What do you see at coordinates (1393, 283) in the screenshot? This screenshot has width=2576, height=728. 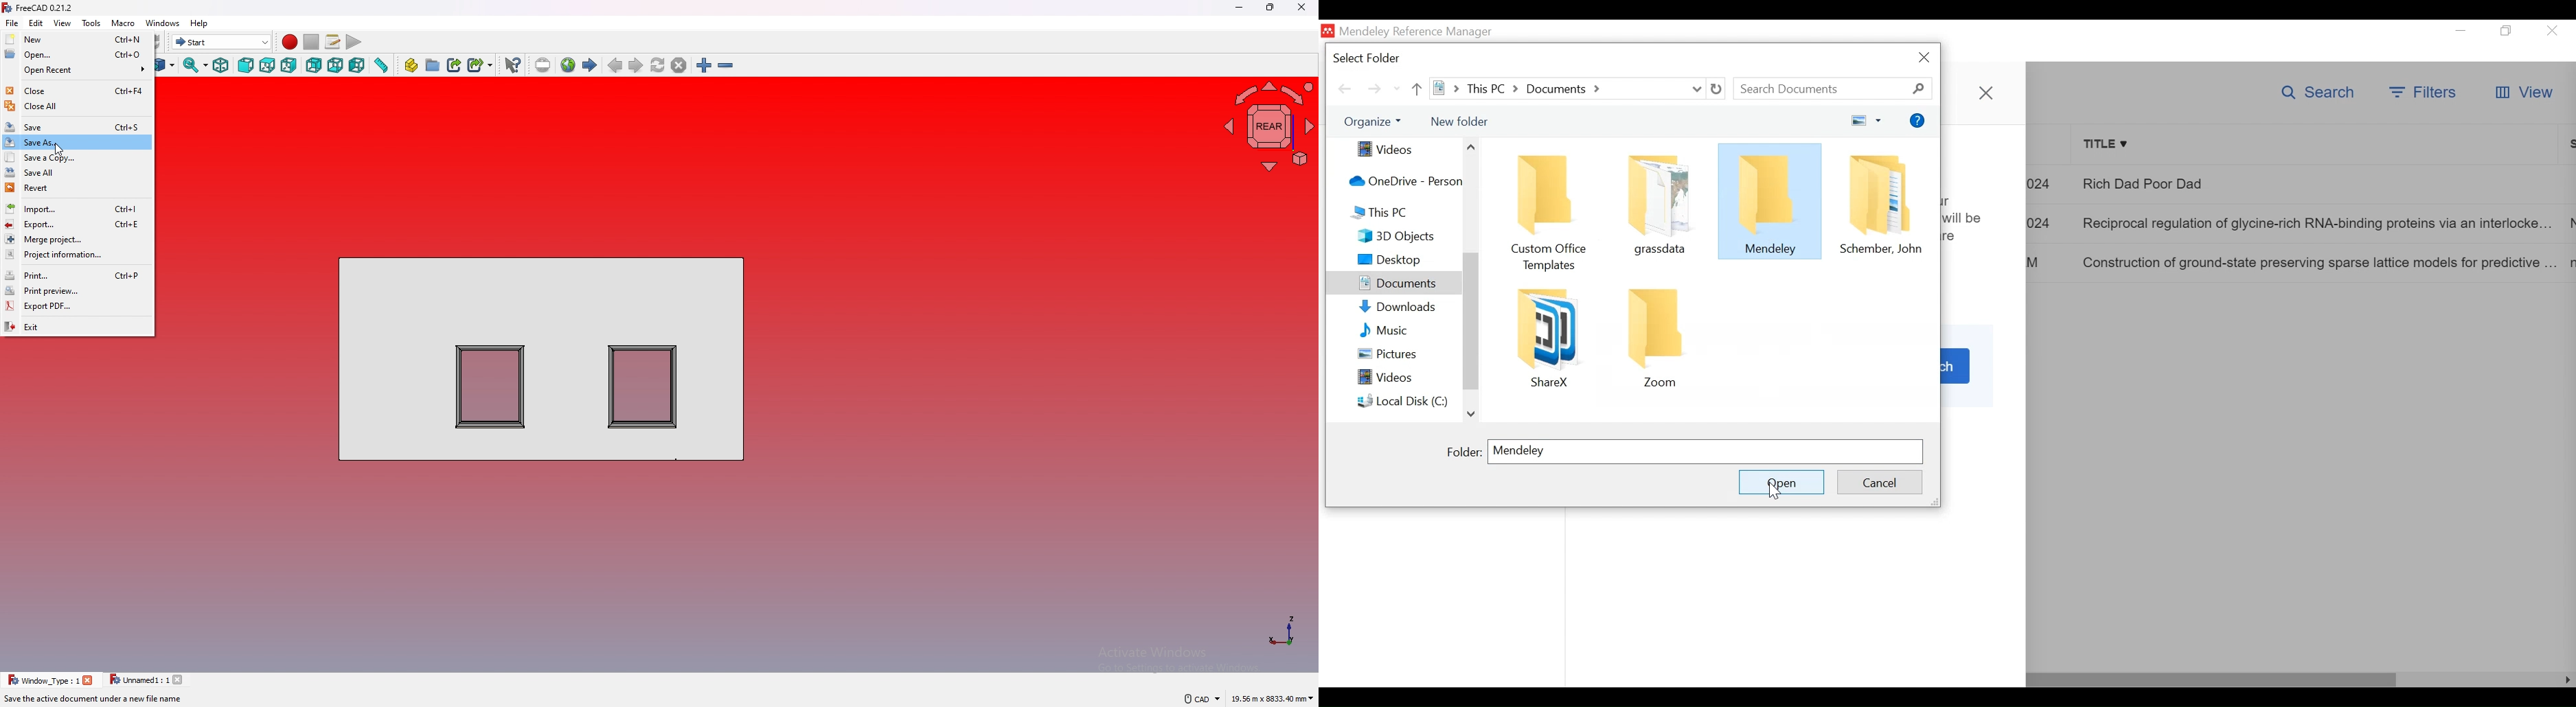 I see `Documents` at bounding box center [1393, 283].